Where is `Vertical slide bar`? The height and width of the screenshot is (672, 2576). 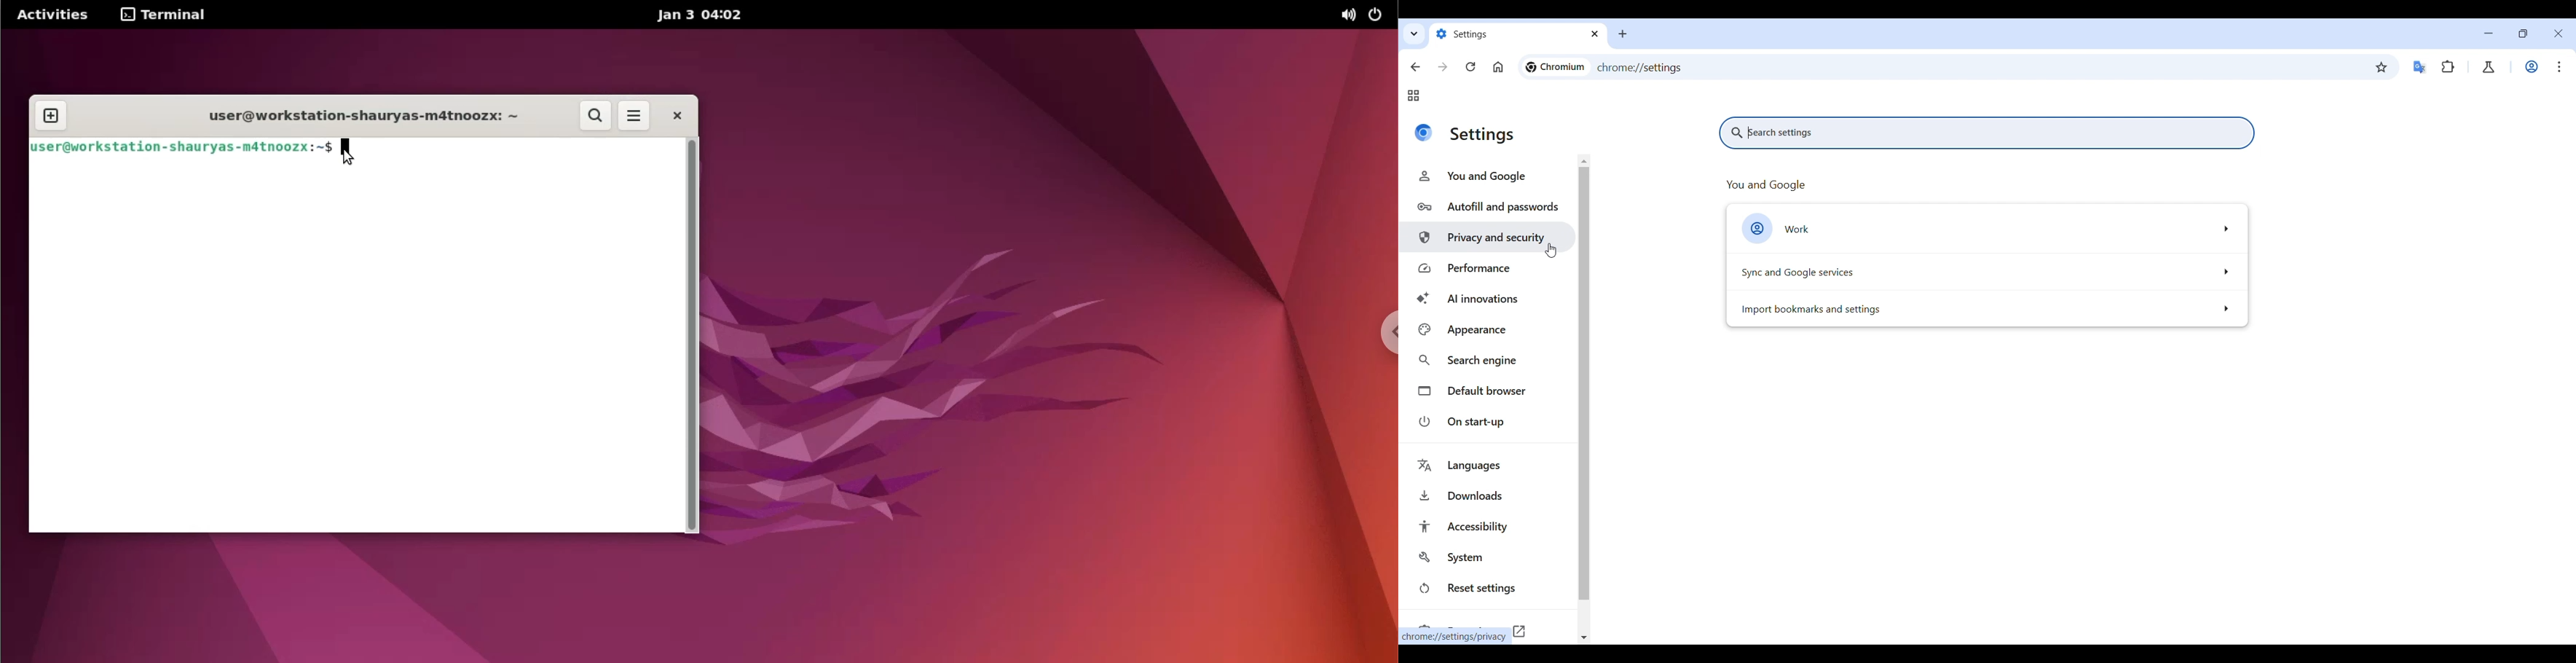 Vertical slide bar is located at coordinates (1584, 384).